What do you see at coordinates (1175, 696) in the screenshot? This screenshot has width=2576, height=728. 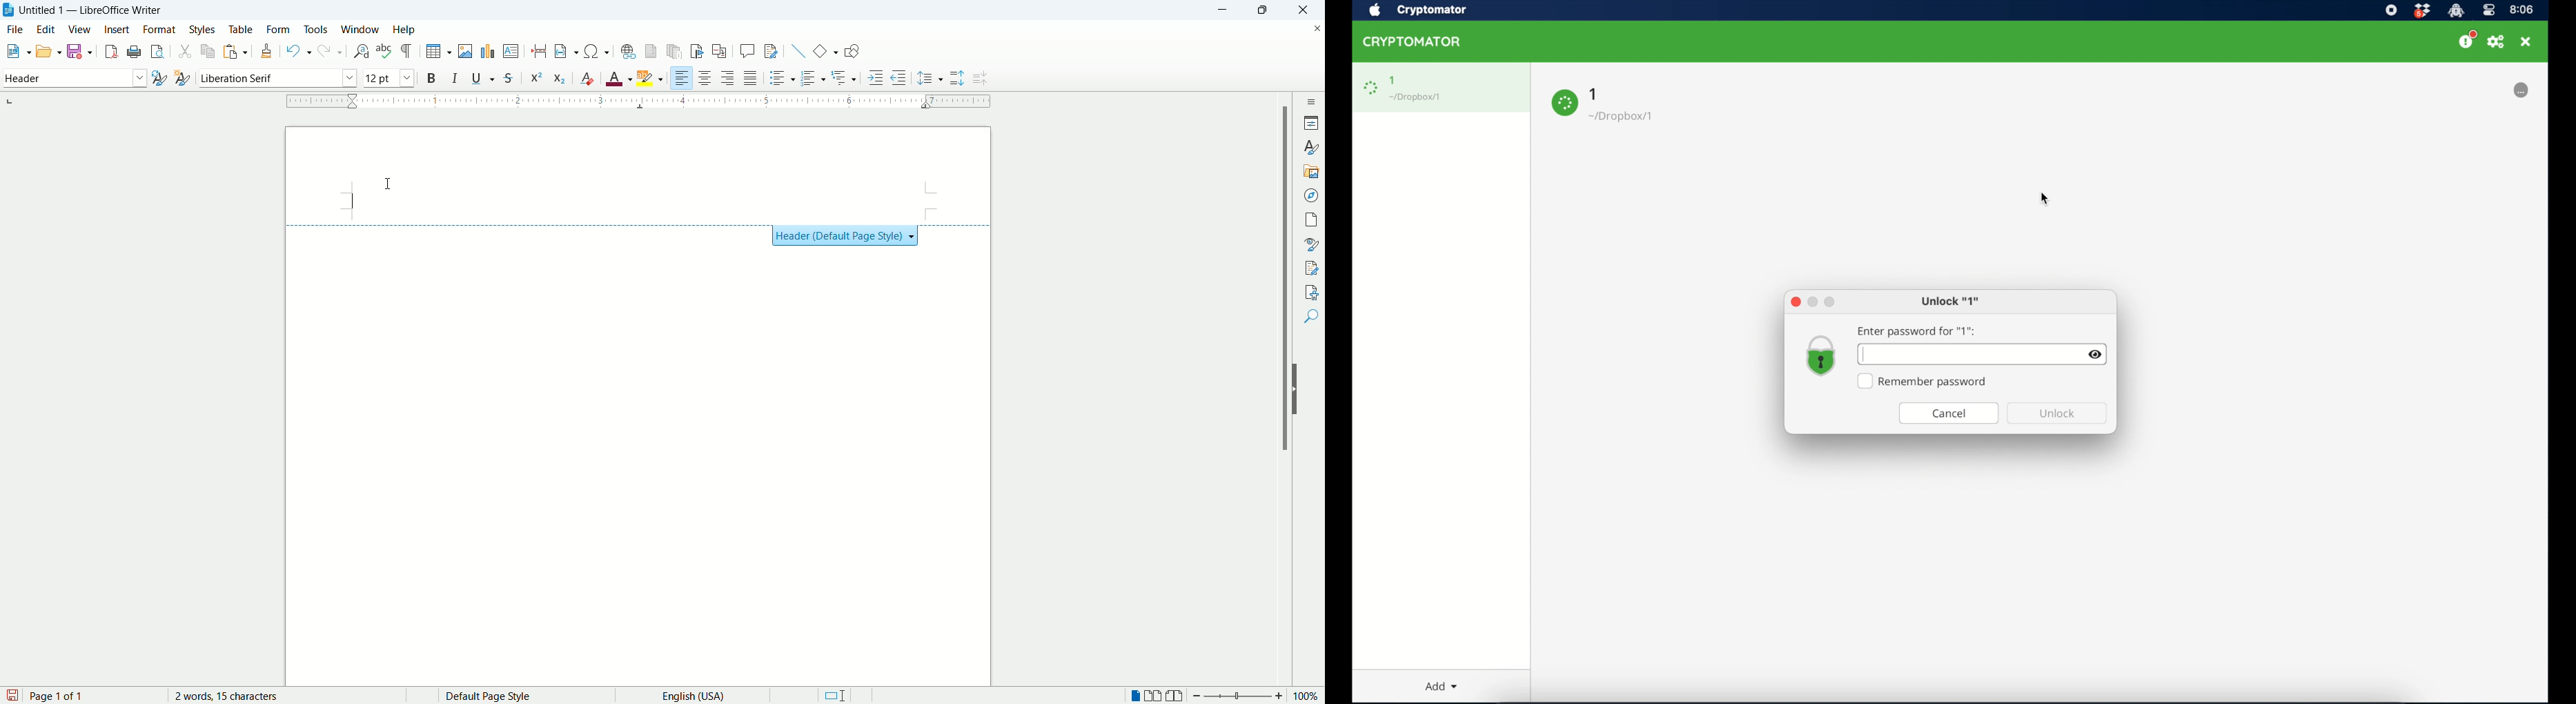 I see `book view` at bounding box center [1175, 696].